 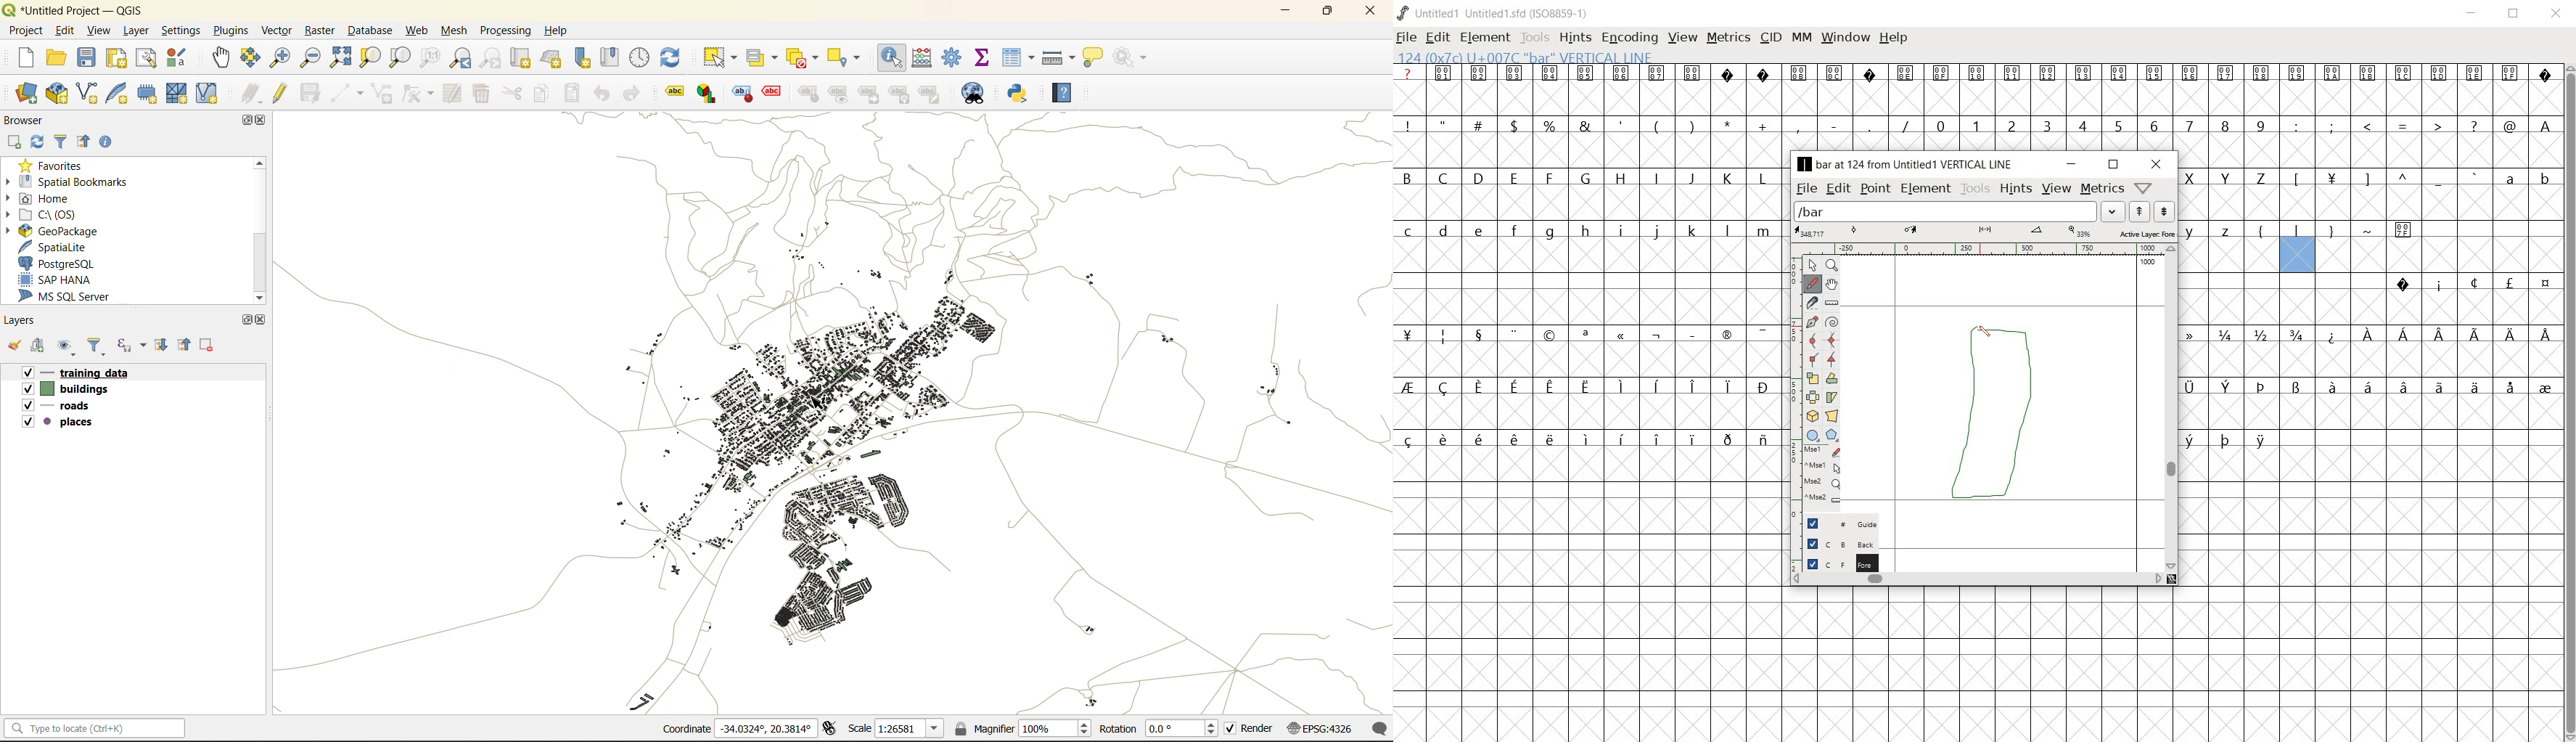 I want to click on spatialite, so click(x=61, y=247).